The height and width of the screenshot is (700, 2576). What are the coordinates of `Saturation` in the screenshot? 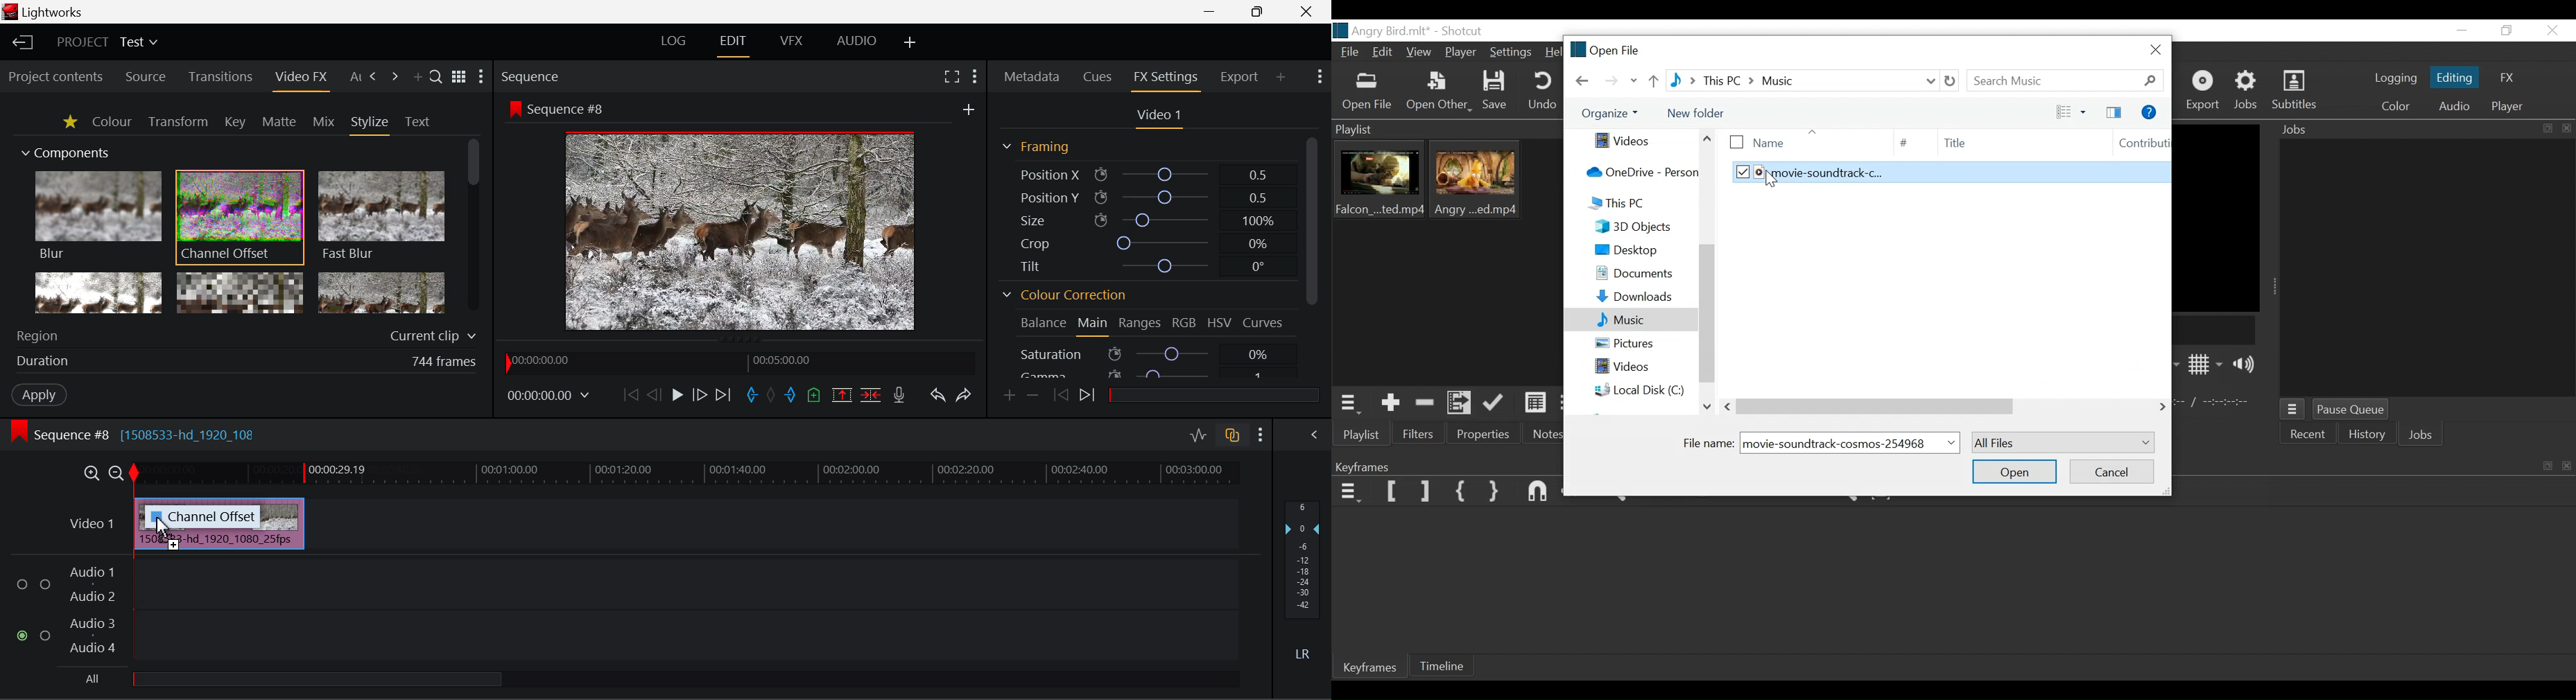 It's located at (1144, 353).